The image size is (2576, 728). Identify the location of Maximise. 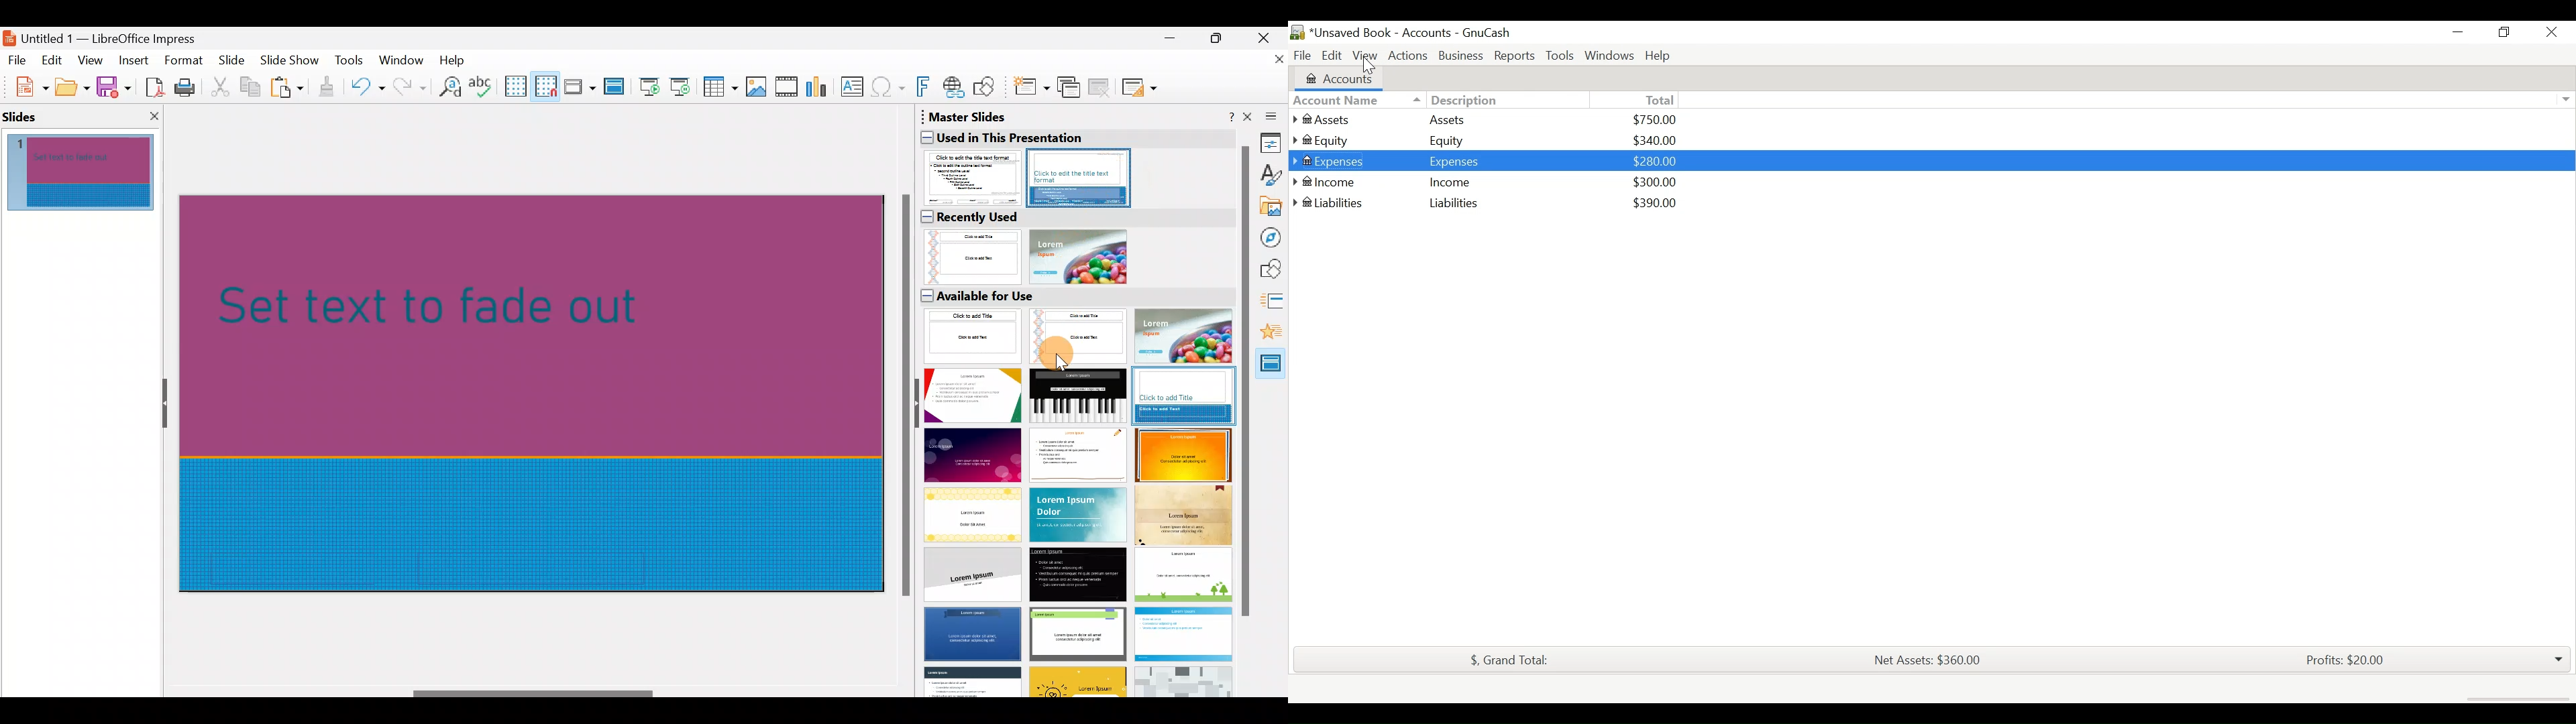
(1220, 41).